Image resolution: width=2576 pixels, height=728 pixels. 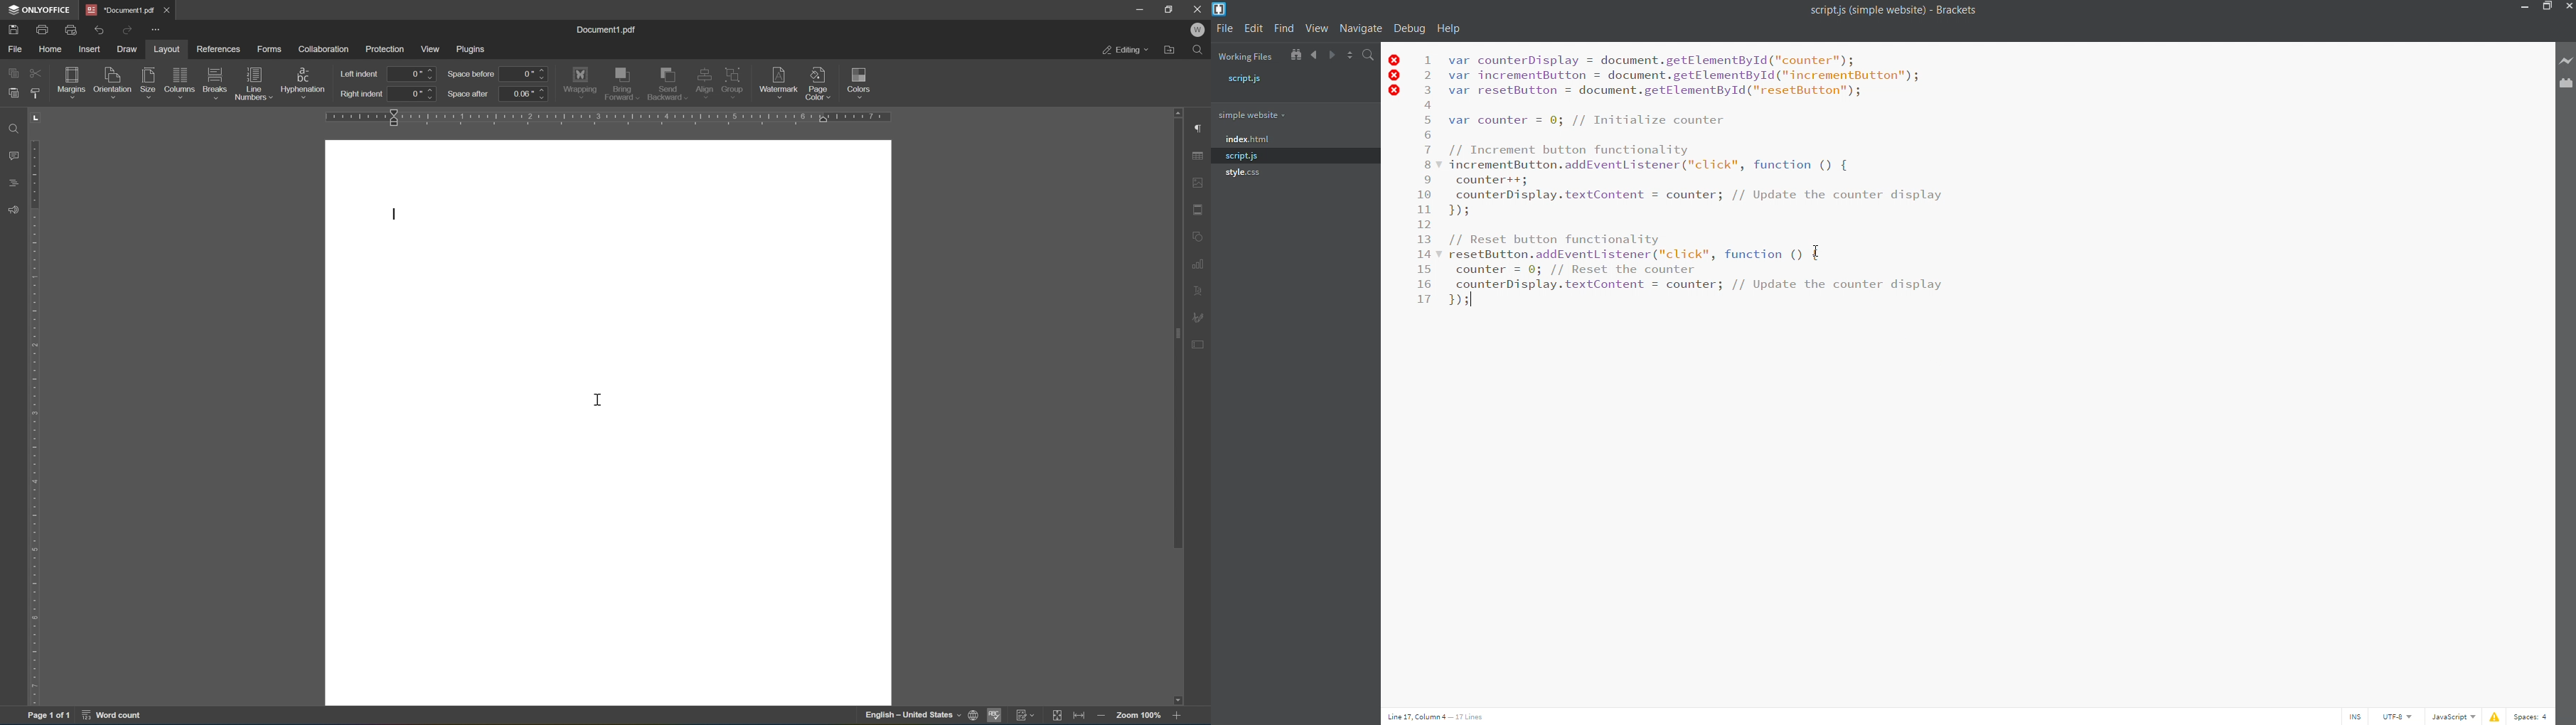 I want to click on 0, so click(x=525, y=73).